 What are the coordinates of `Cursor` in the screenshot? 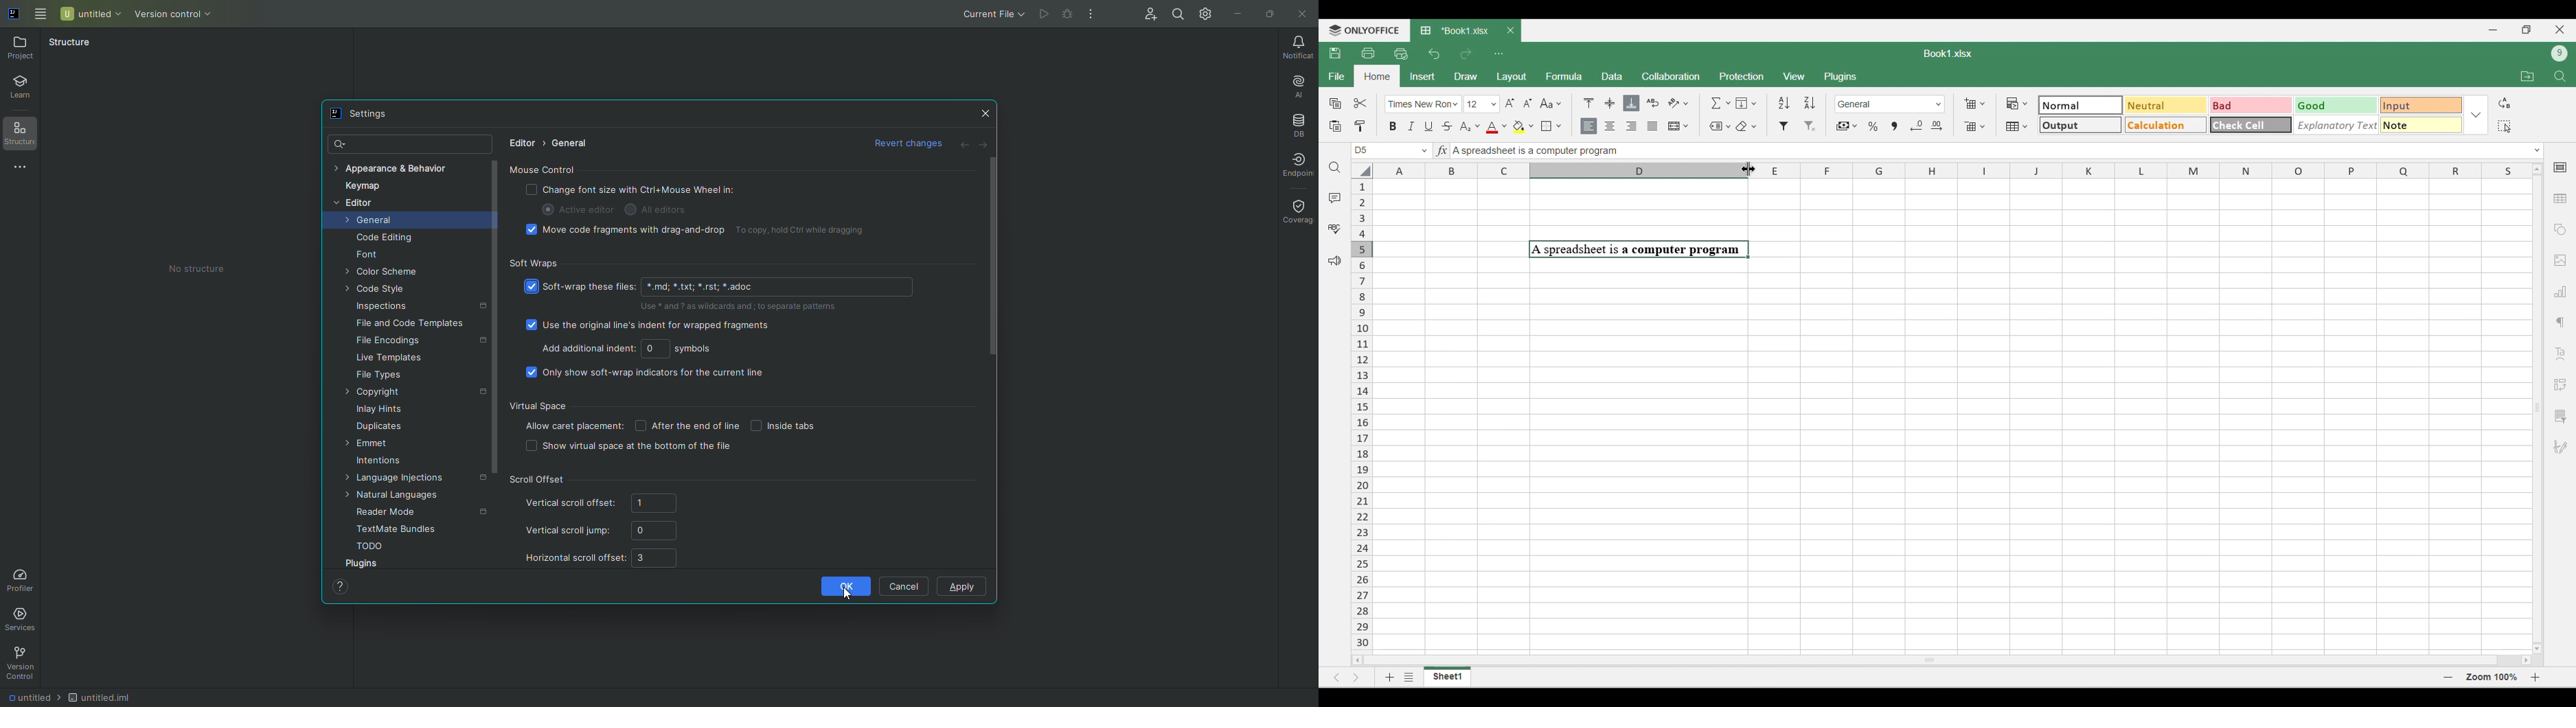 It's located at (1752, 167).